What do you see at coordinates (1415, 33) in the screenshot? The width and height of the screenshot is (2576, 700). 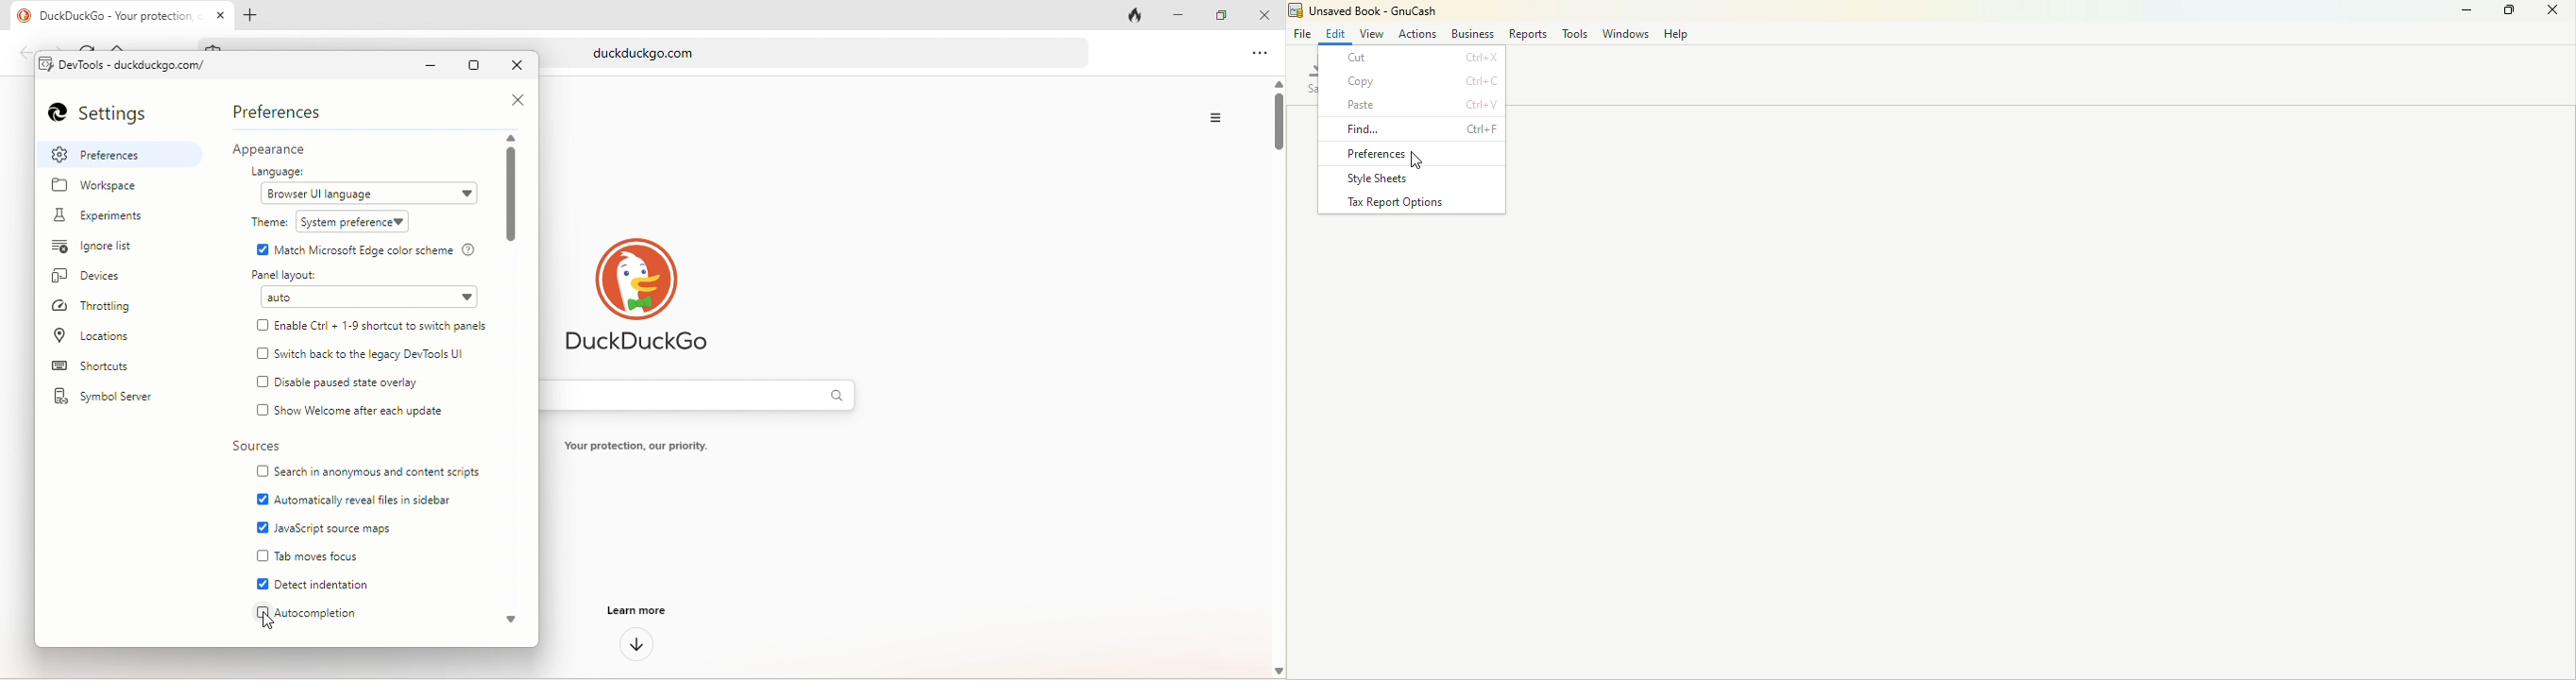 I see `Actions` at bounding box center [1415, 33].